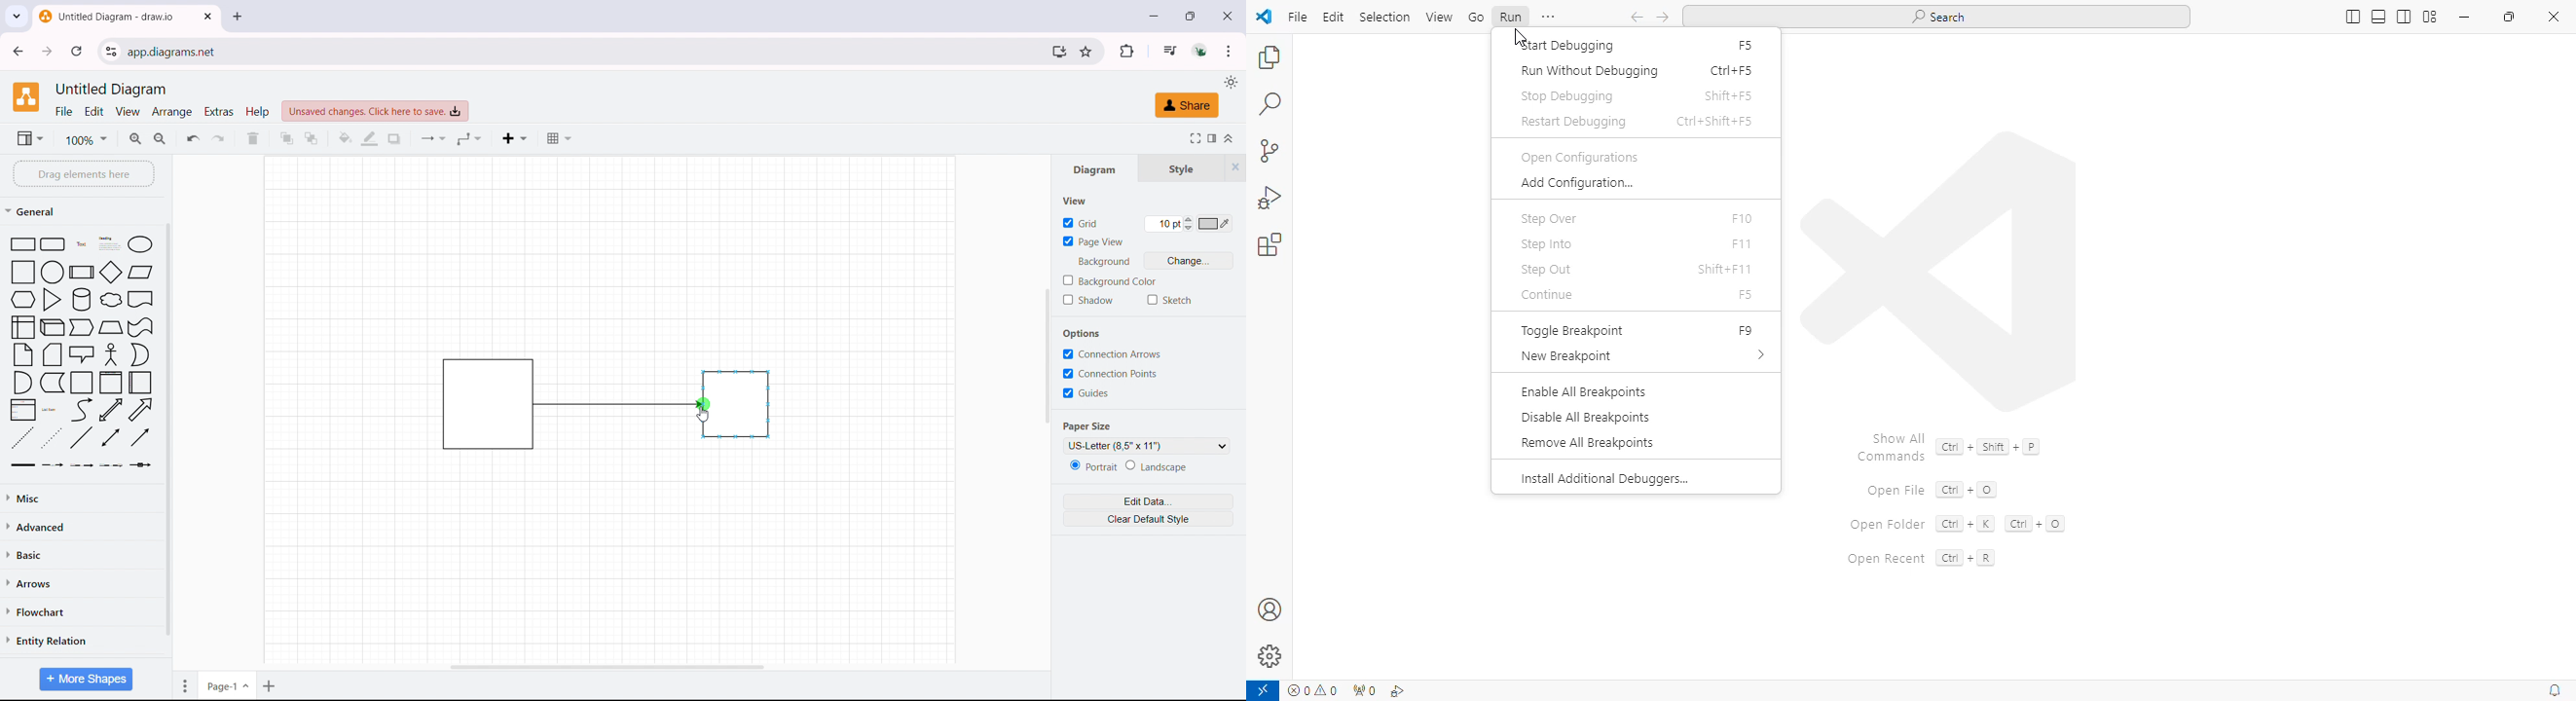 The image size is (2576, 728). What do you see at coordinates (1999, 523) in the screenshot?
I see `Ctrl+K Ctrl+O` at bounding box center [1999, 523].